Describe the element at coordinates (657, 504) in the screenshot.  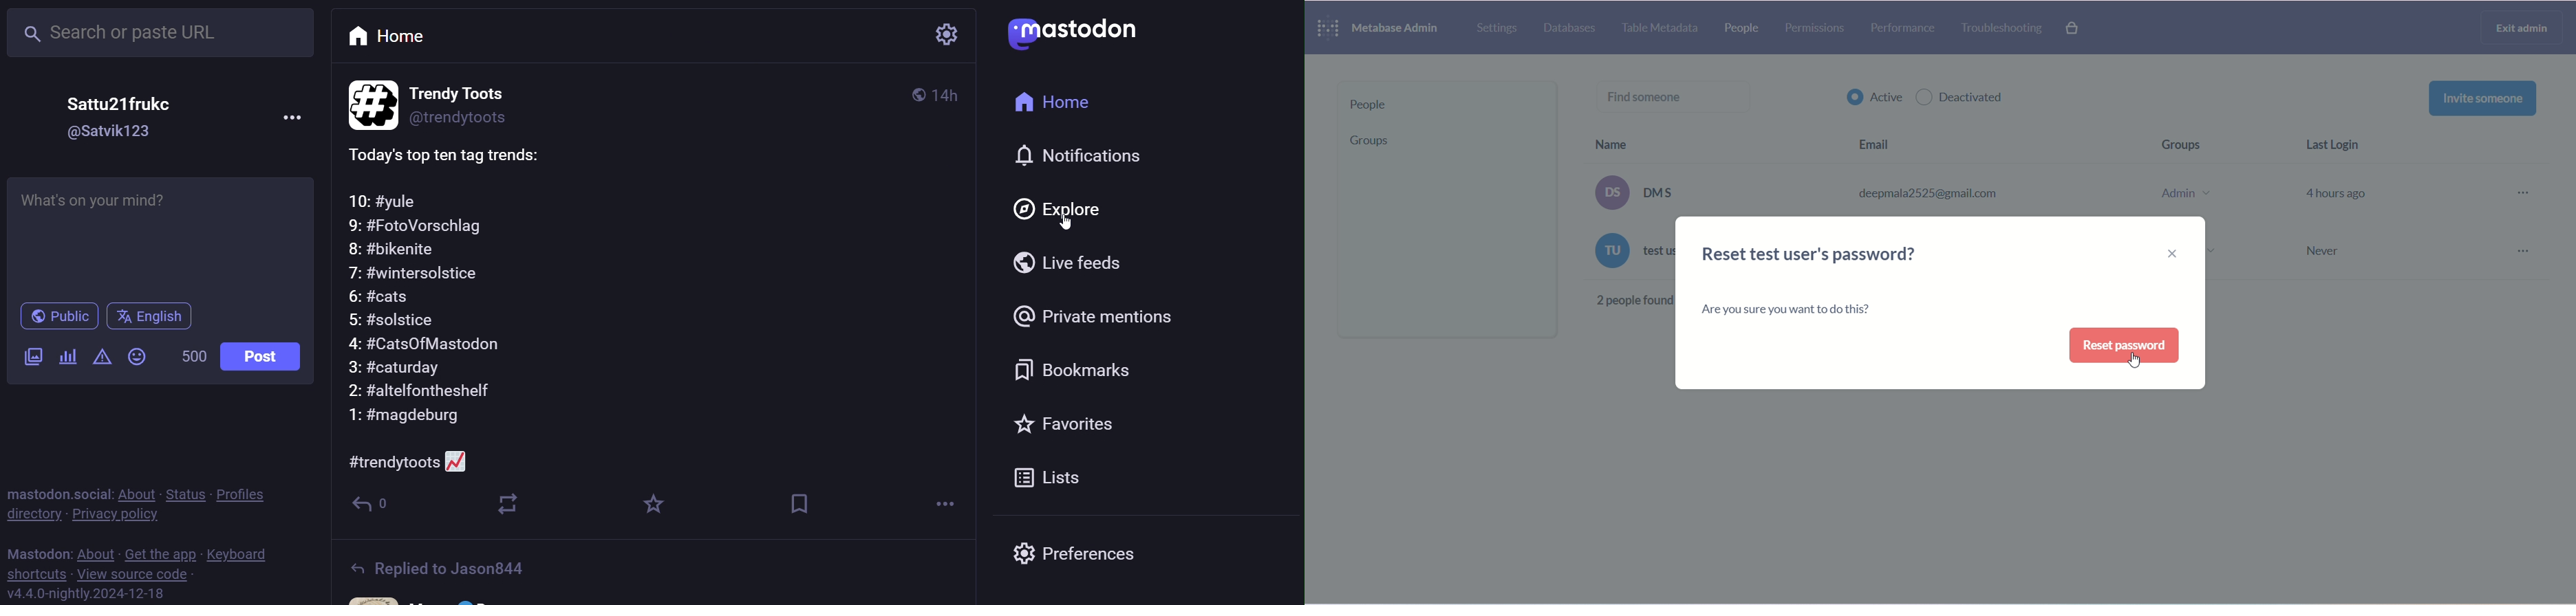
I see `favorite` at that location.